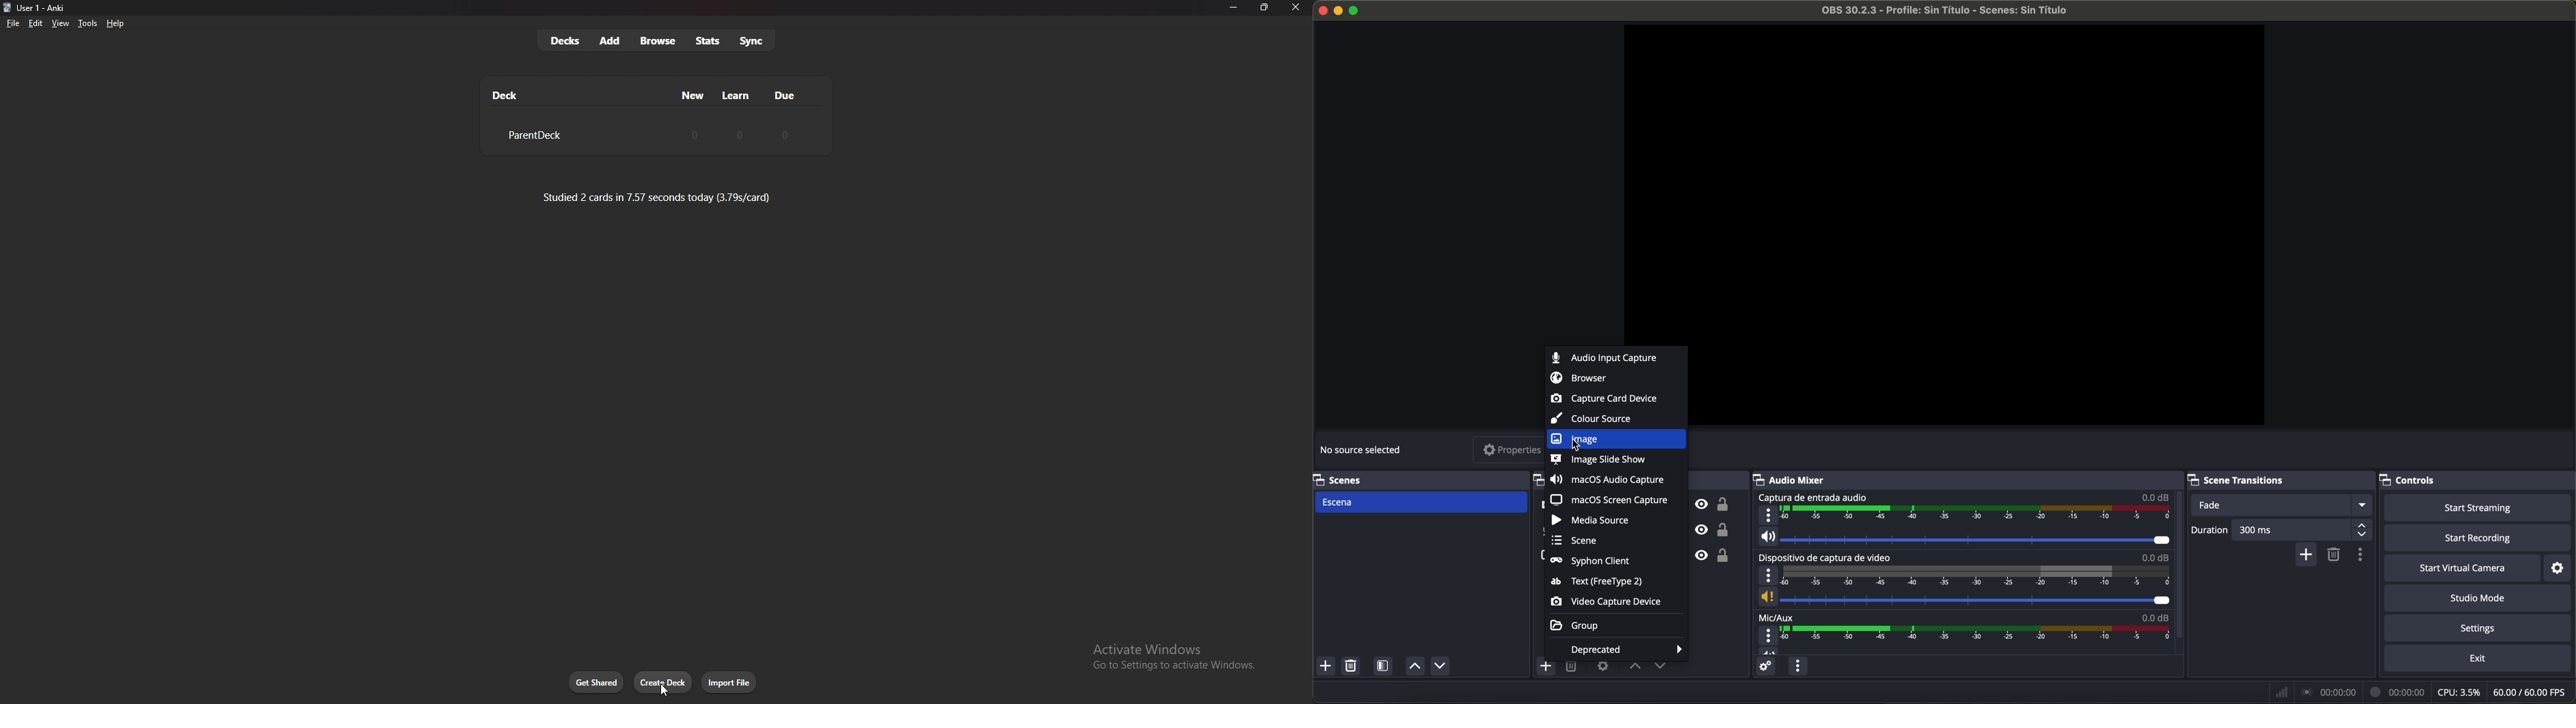 Image resolution: width=2576 pixels, height=728 pixels. I want to click on 0, so click(695, 134).